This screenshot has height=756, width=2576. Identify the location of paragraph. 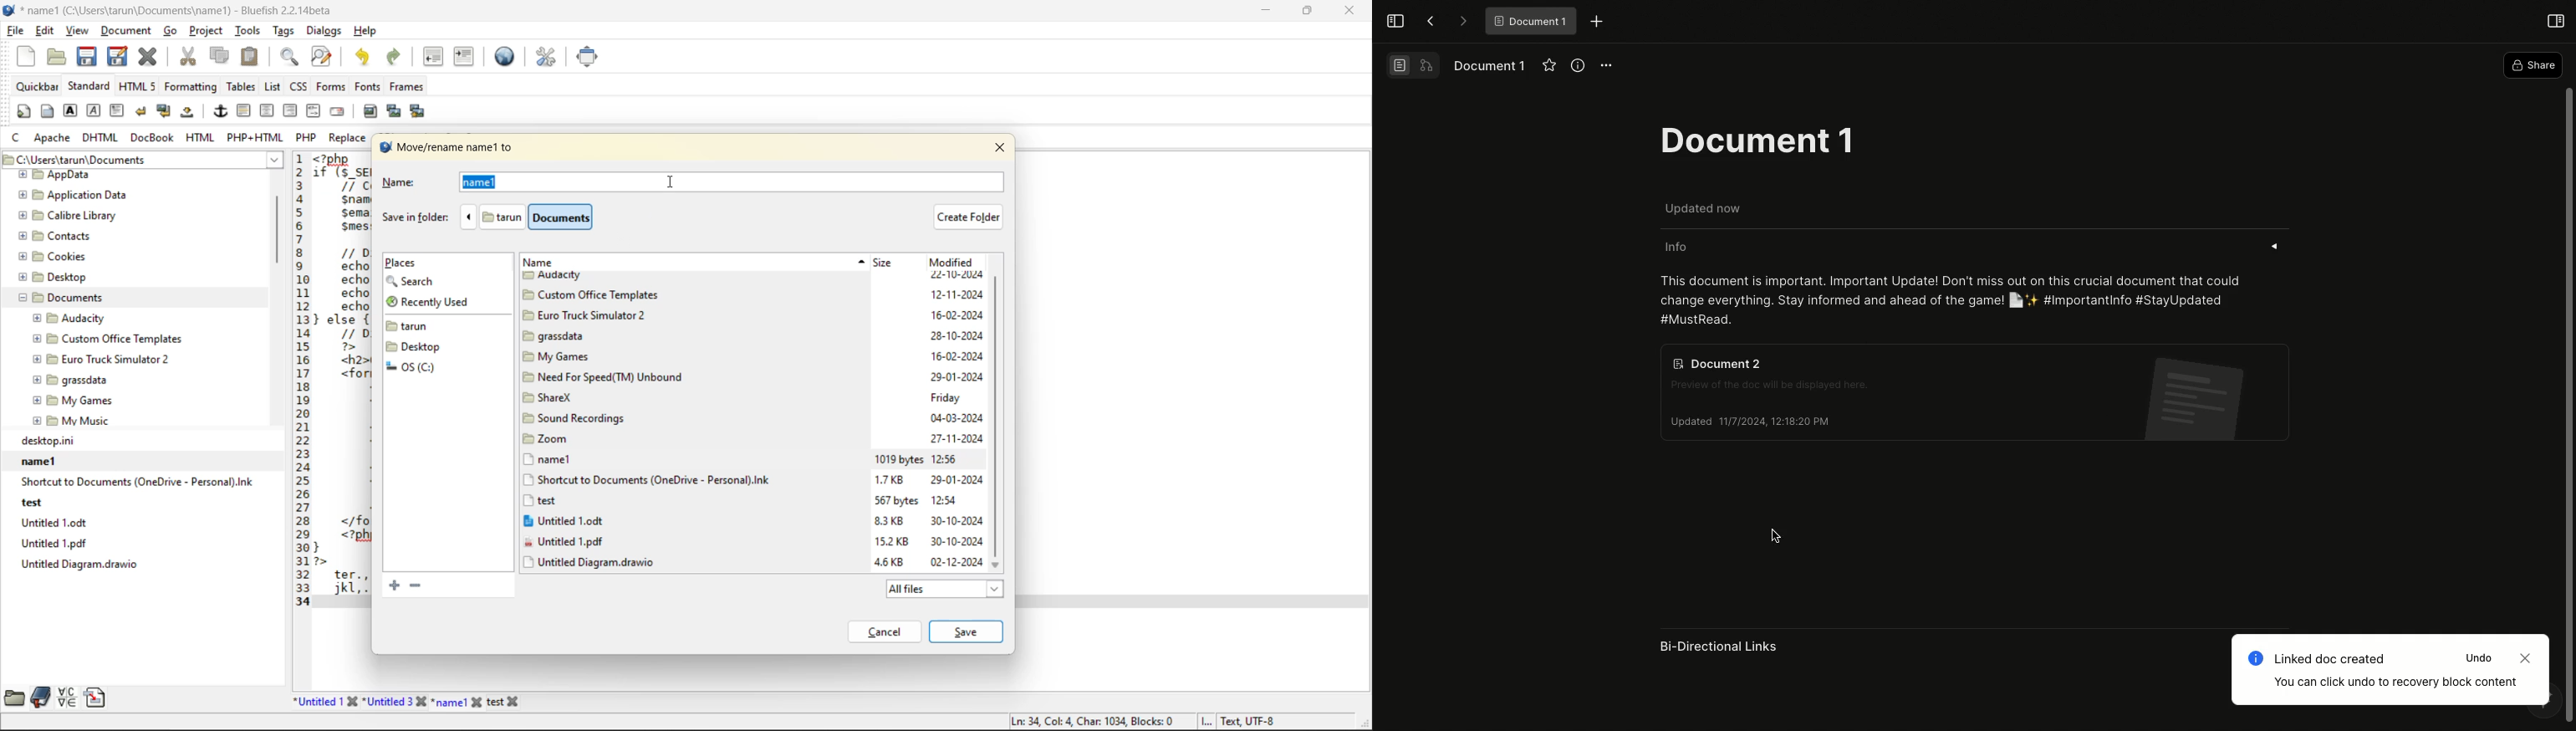
(119, 110).